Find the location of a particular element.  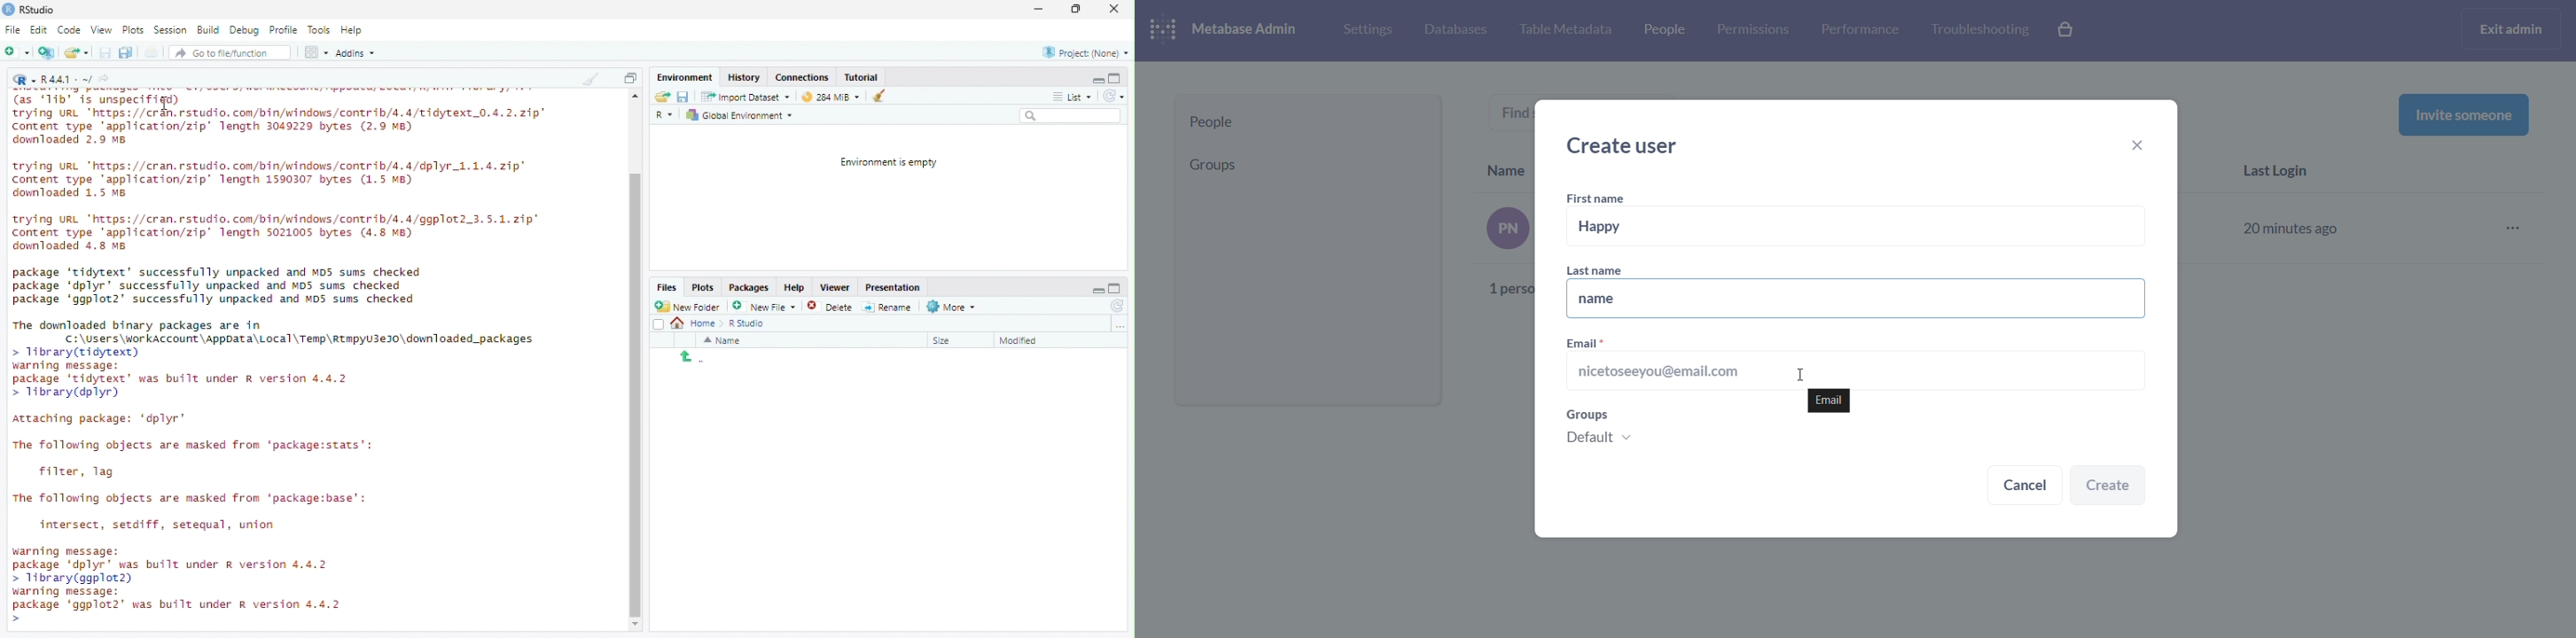

RStudio is located at coordinates (29, 10).